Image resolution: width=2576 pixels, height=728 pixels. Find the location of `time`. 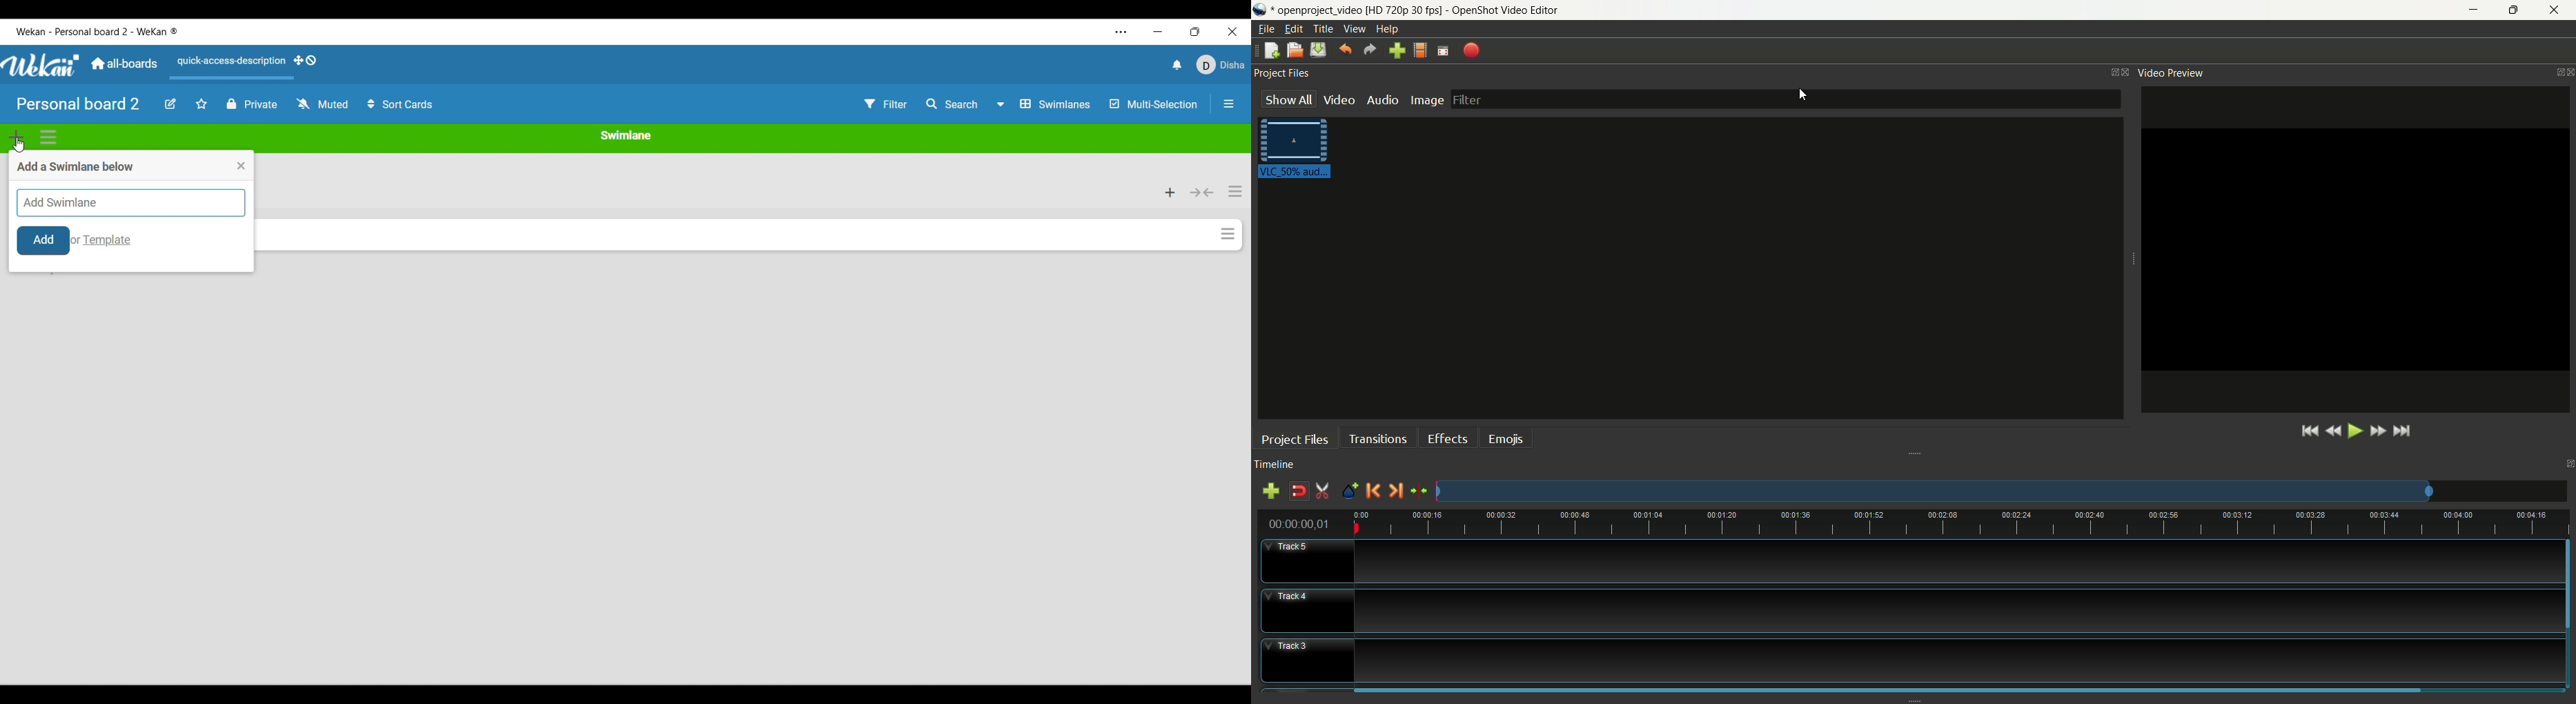

time is located at coordinates (1304, 525).